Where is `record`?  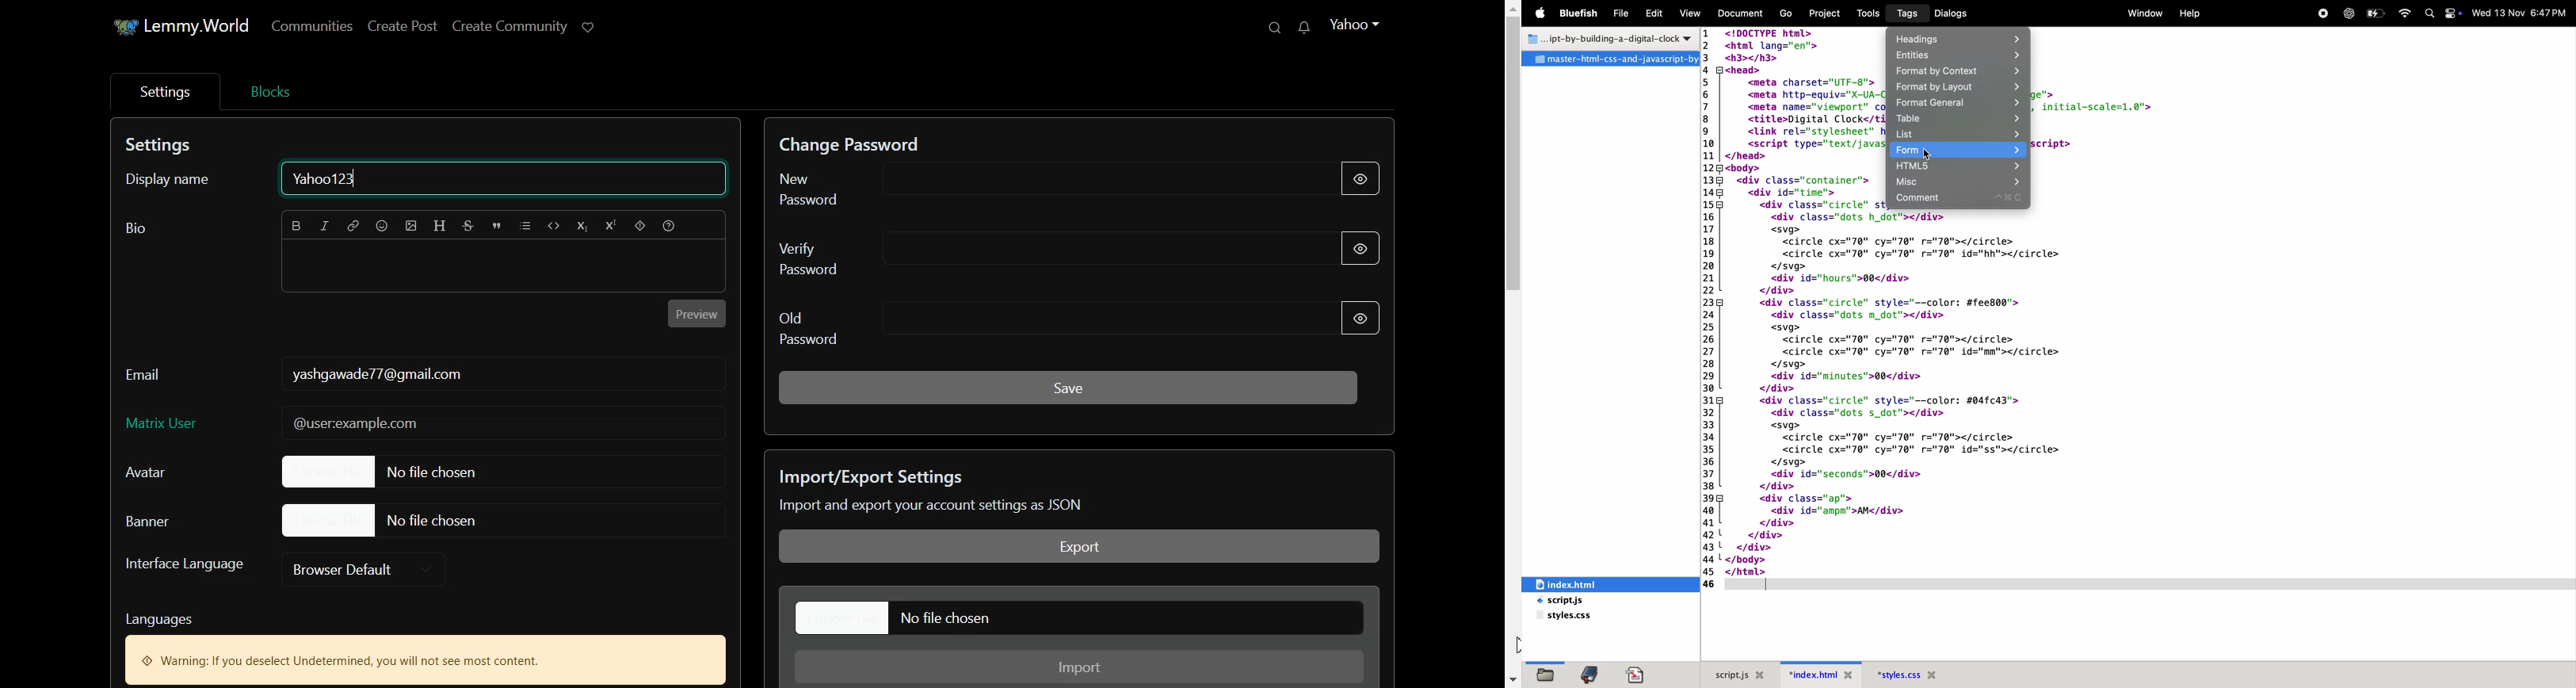 record is located at coordinates (2321, 13).